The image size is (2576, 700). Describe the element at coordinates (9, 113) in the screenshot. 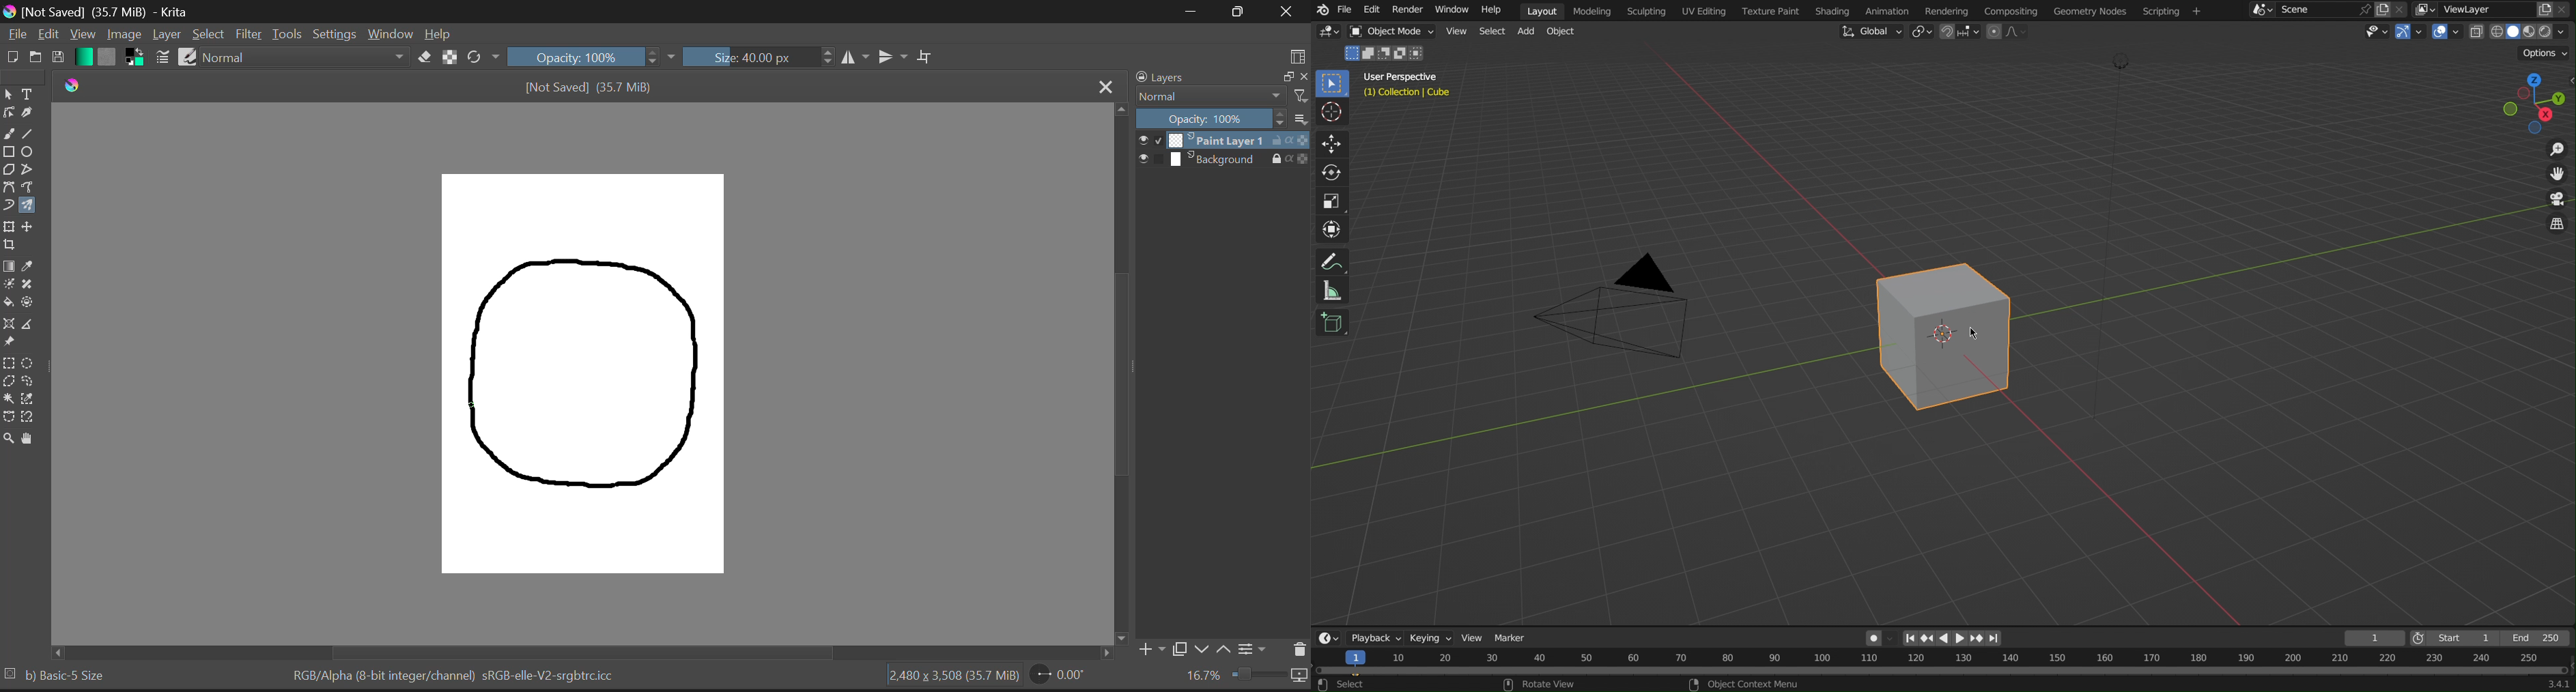

I see `Edit Shapes` at that location.